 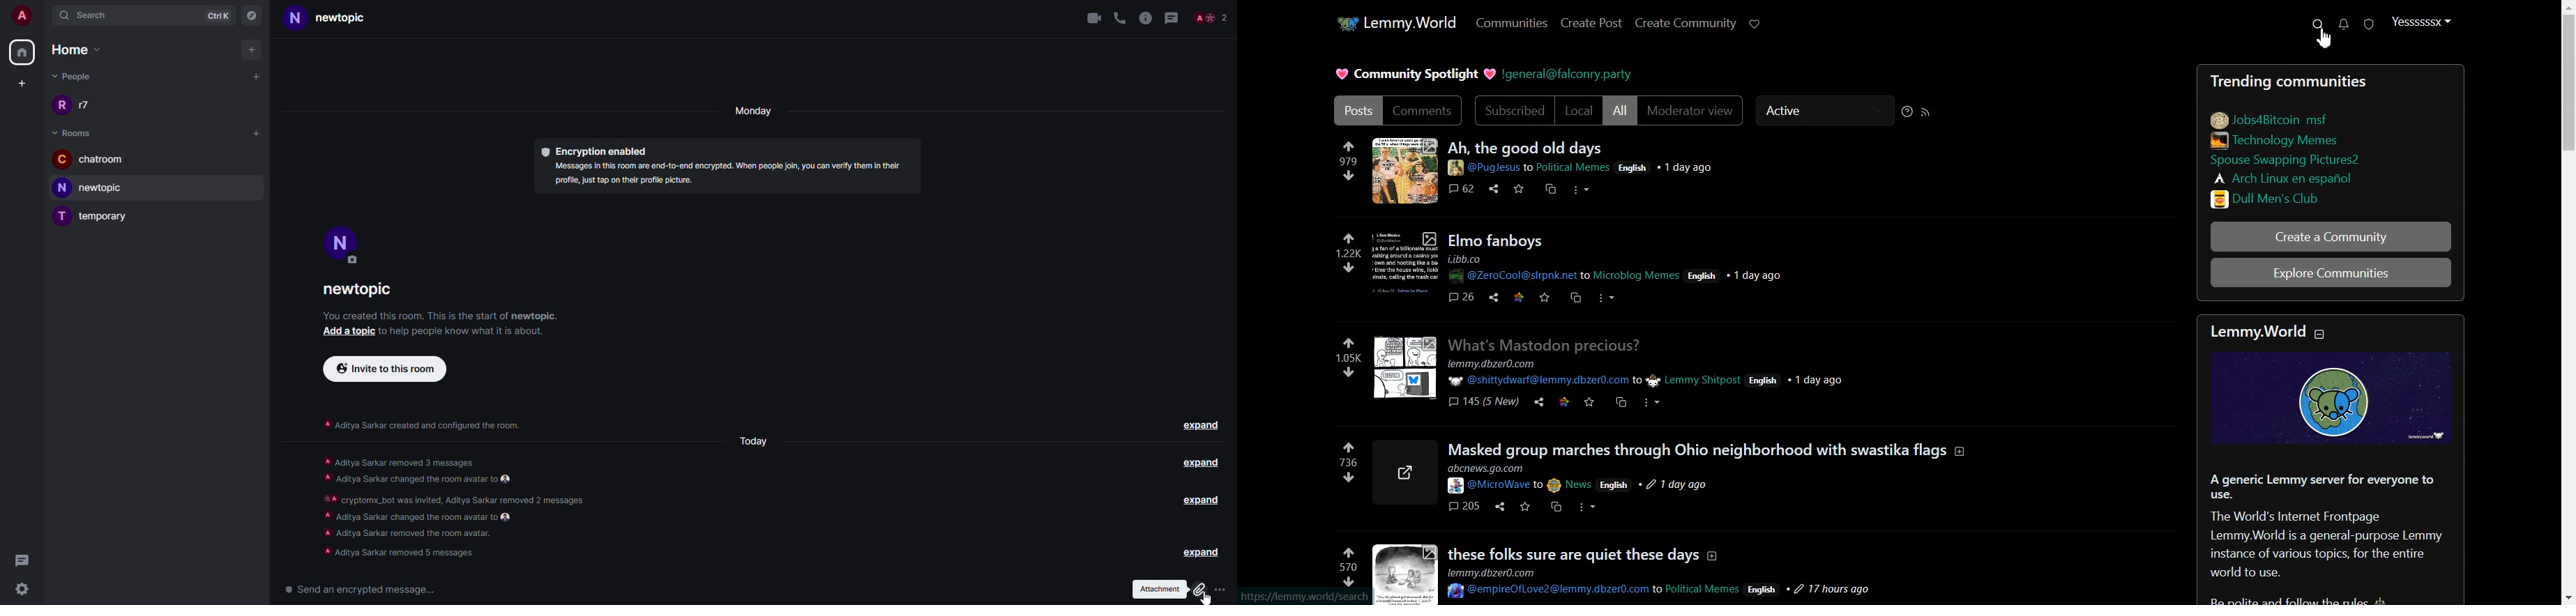 What do you see at coordinates (443, 315) in the screenshot?
I see `info` at bounding box center [443, 315].